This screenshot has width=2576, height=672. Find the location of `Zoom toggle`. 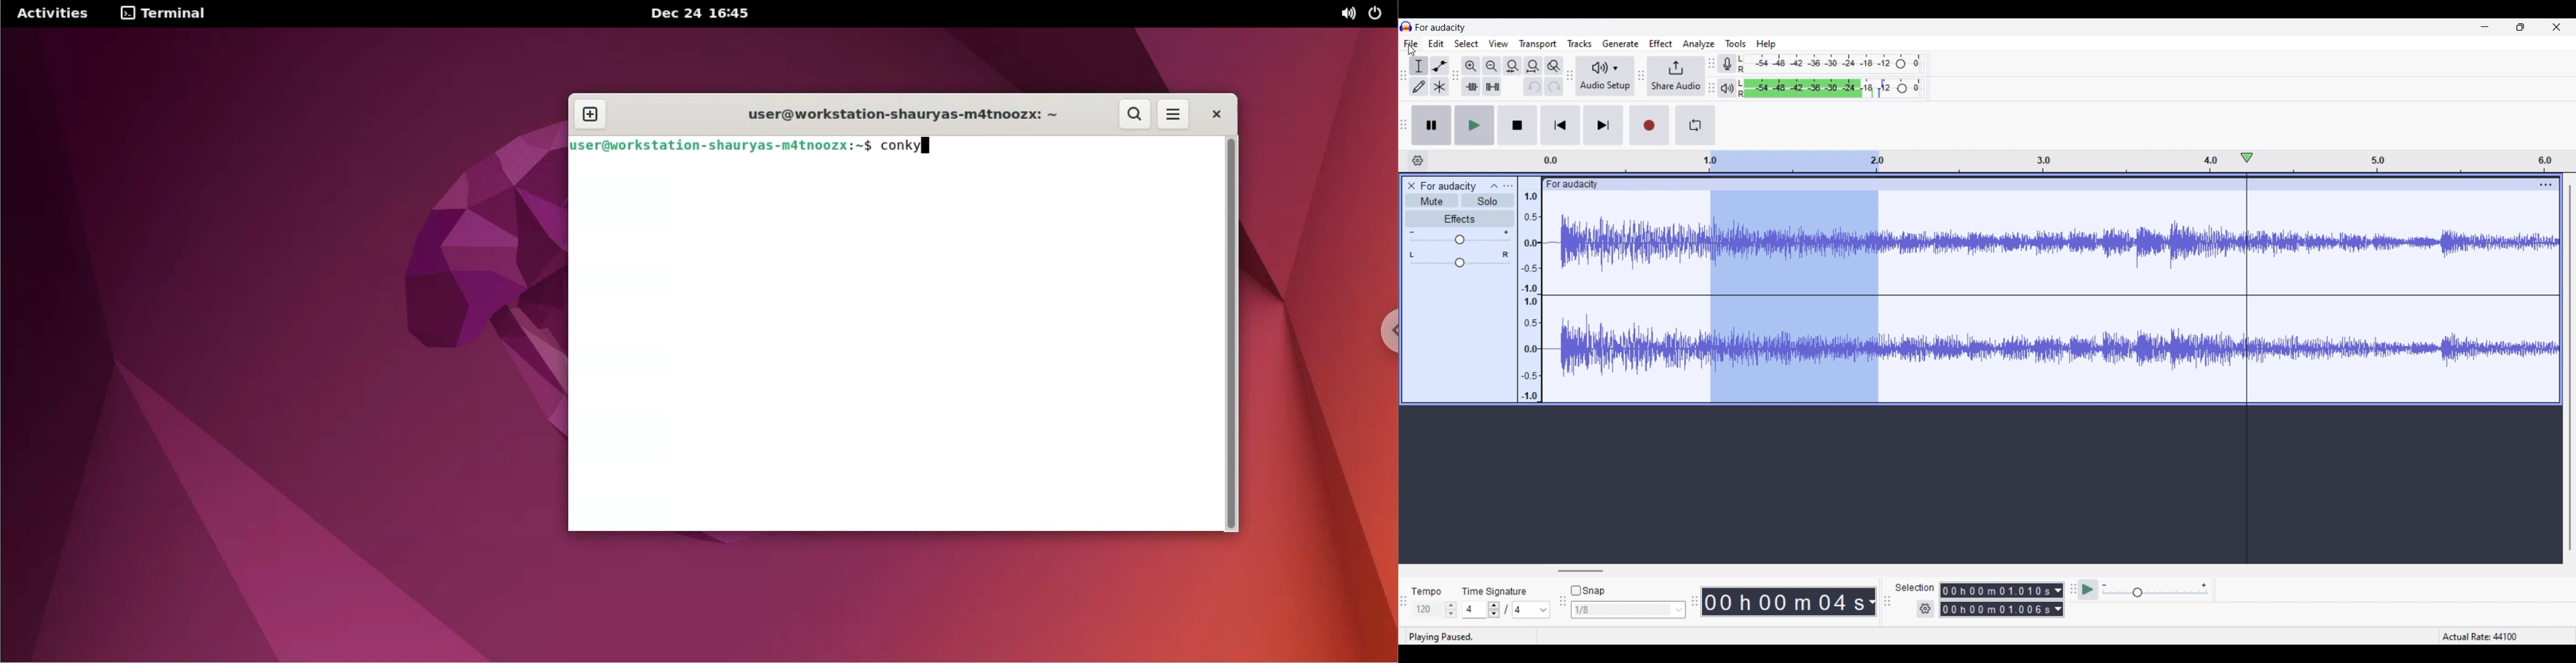

Zoom toggle is located at coordinates (1554, 66).